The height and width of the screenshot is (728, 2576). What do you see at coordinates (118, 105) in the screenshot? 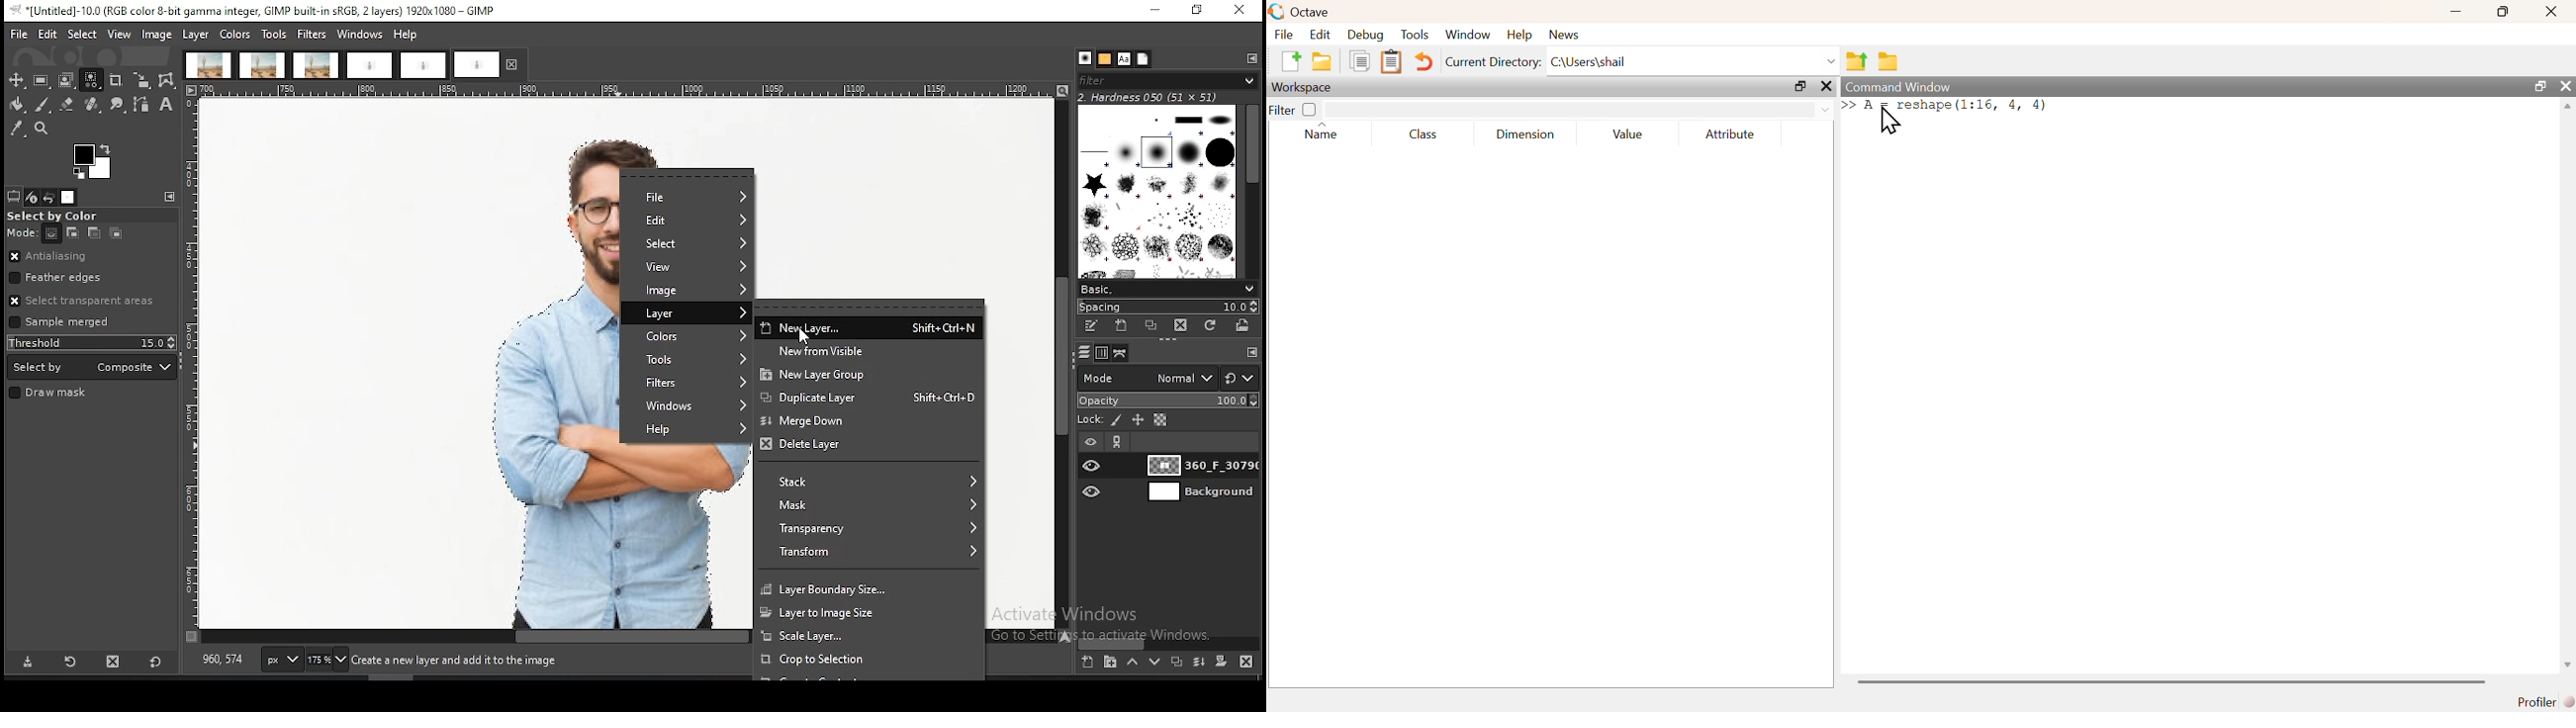
I see `smudge tool` at bounding box center [118, 105].